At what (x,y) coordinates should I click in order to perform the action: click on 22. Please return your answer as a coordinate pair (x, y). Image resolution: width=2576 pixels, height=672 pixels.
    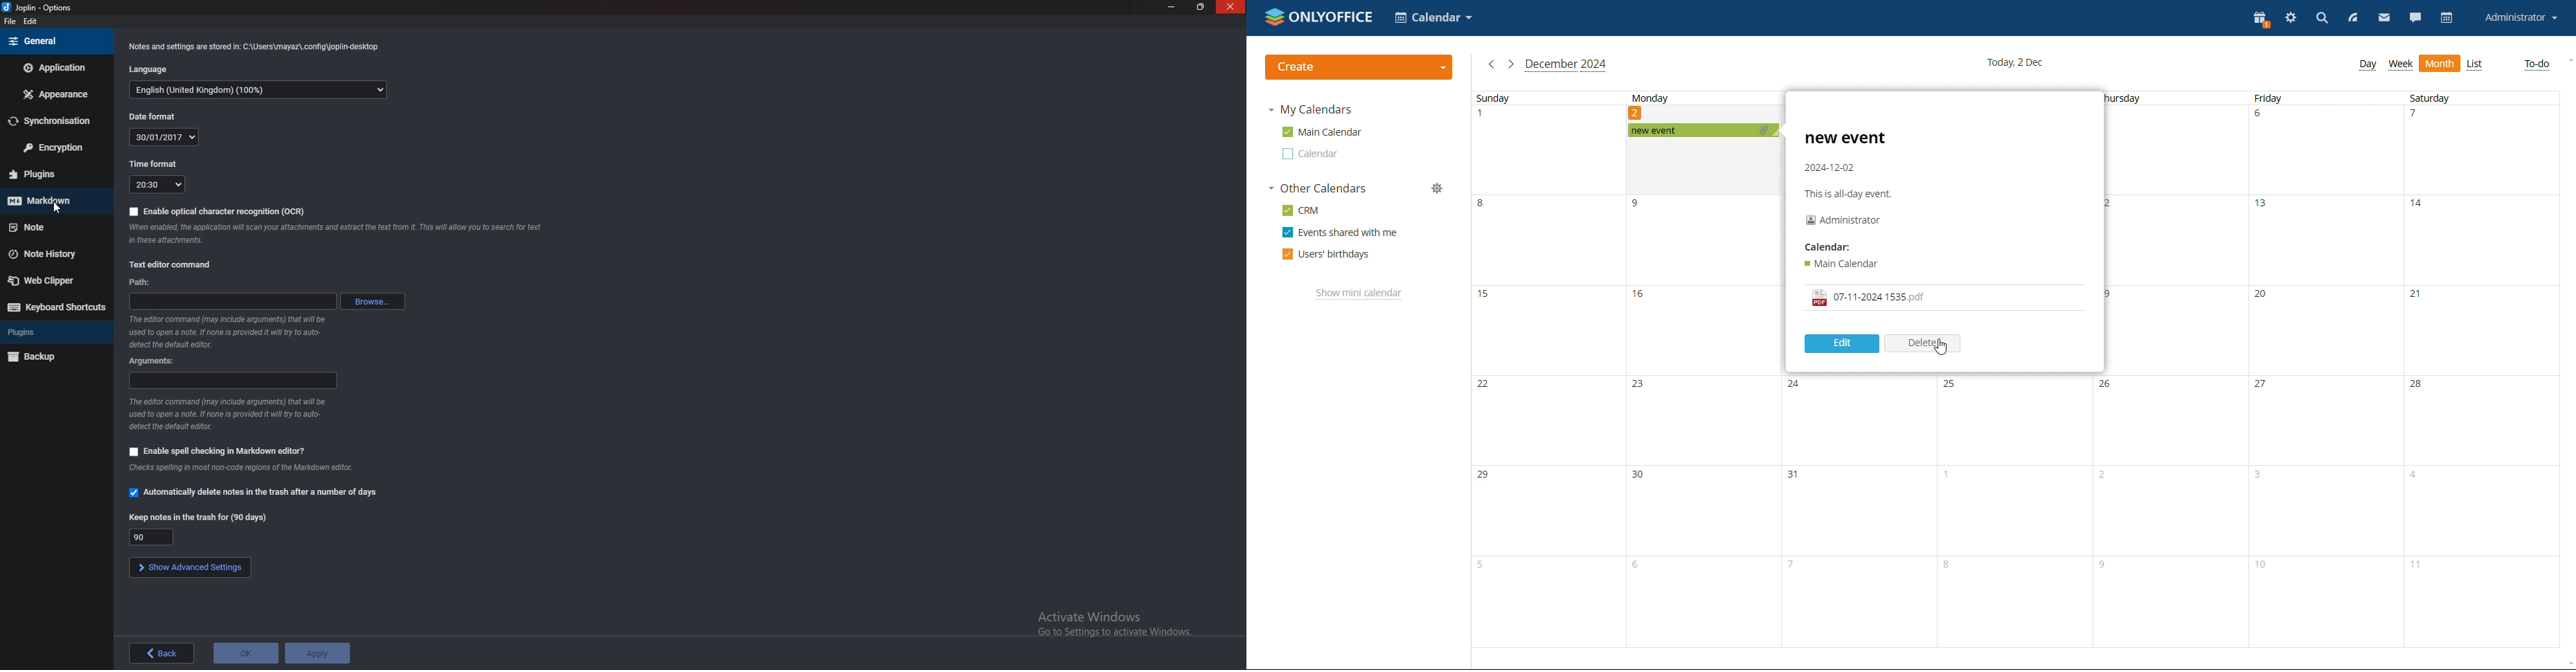
    Looking at the image, I should click on (1482, 385).